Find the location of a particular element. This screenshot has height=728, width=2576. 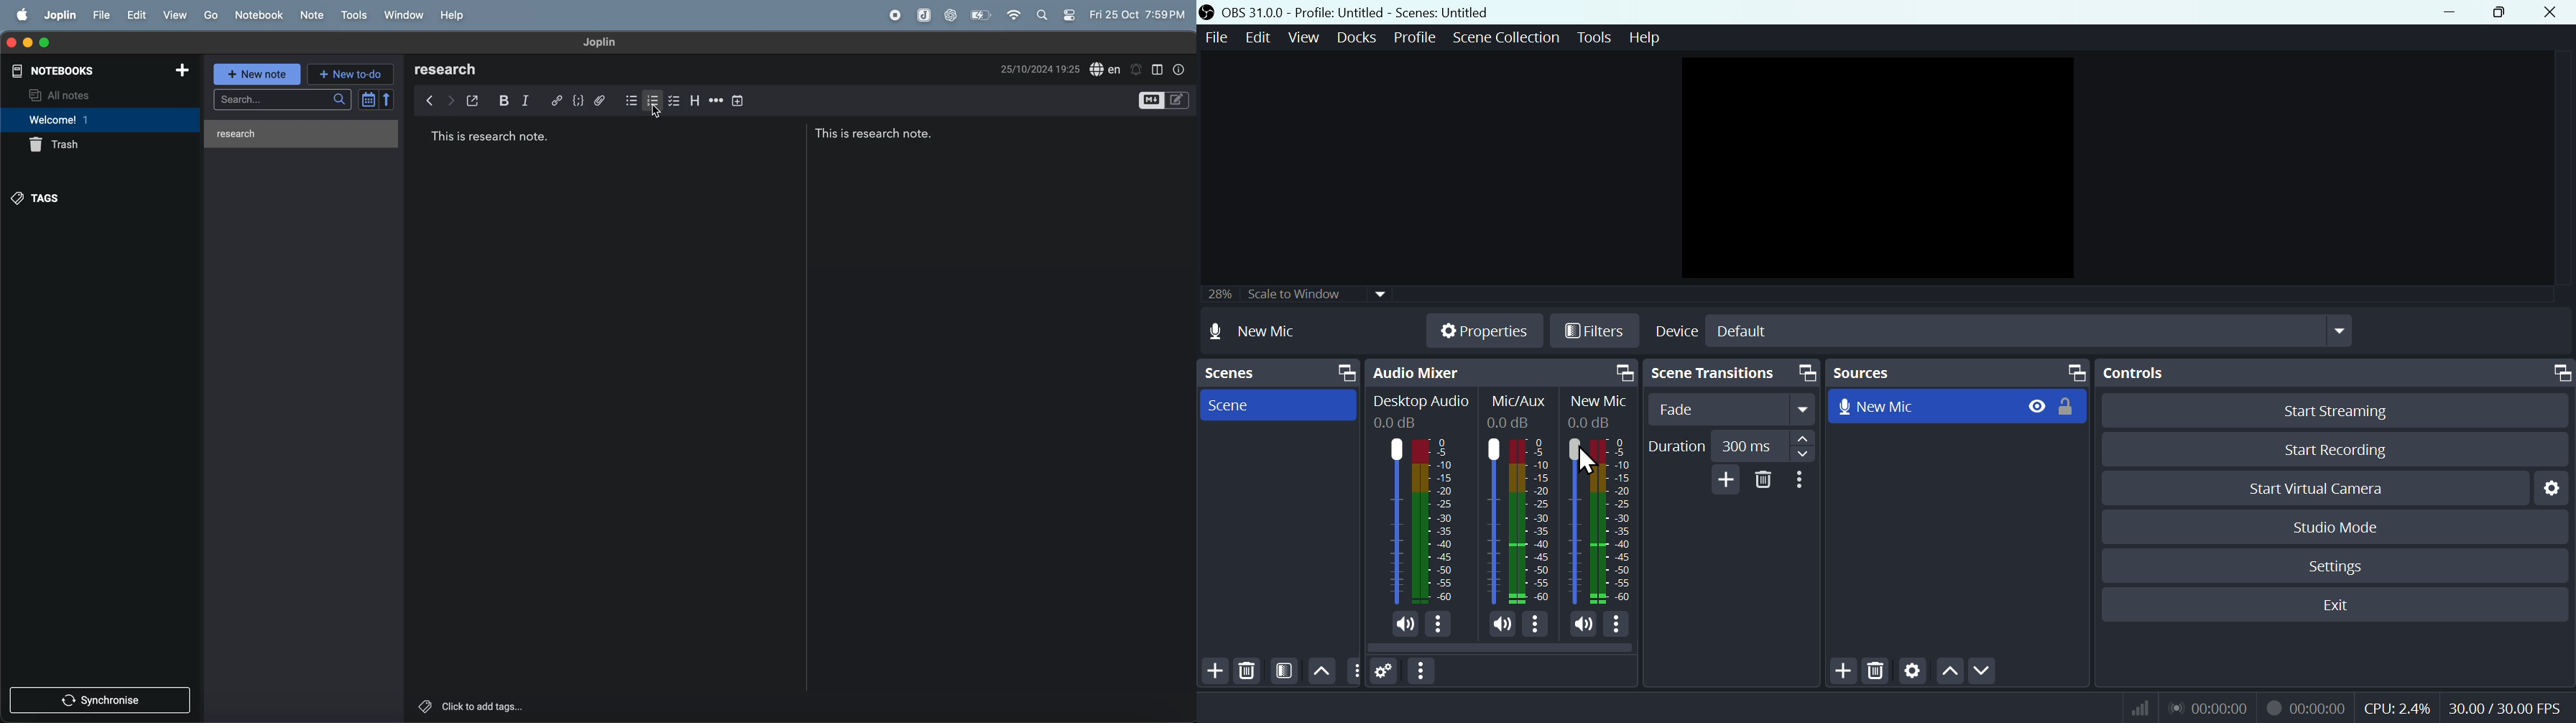

More options is located at coordinates (1423, 671).